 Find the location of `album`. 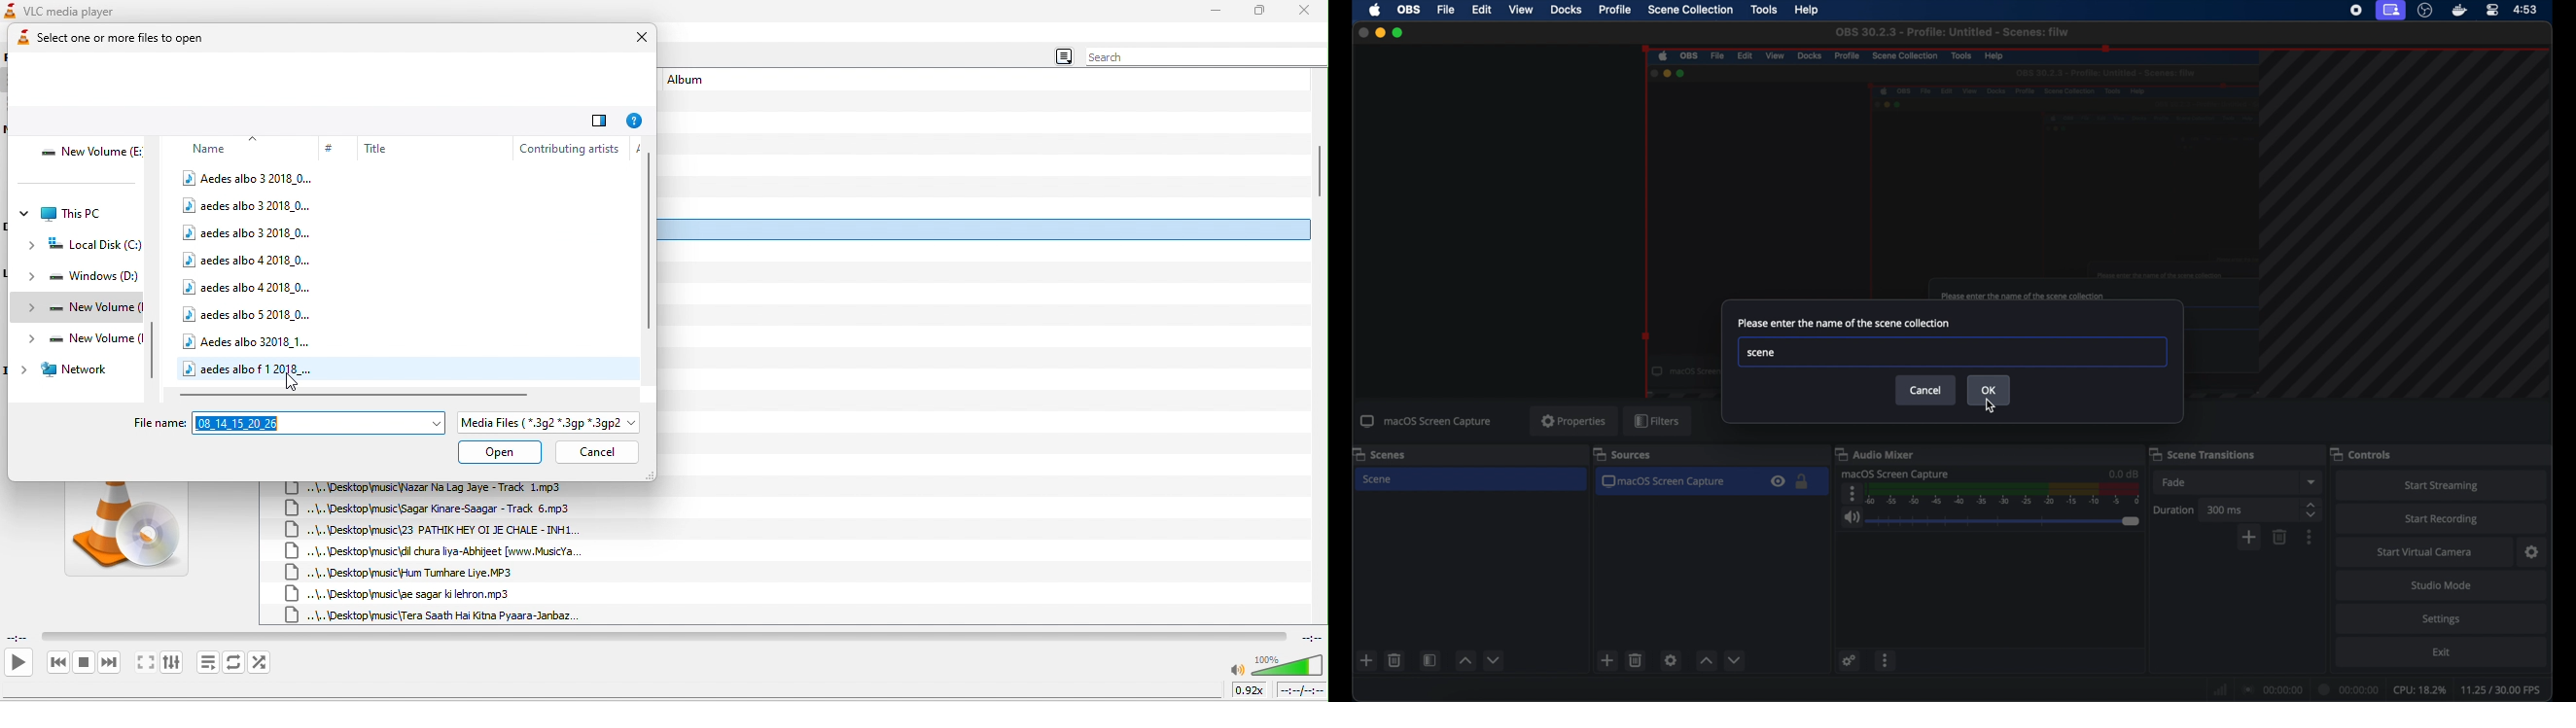

album is located at coordinates (691, 82).